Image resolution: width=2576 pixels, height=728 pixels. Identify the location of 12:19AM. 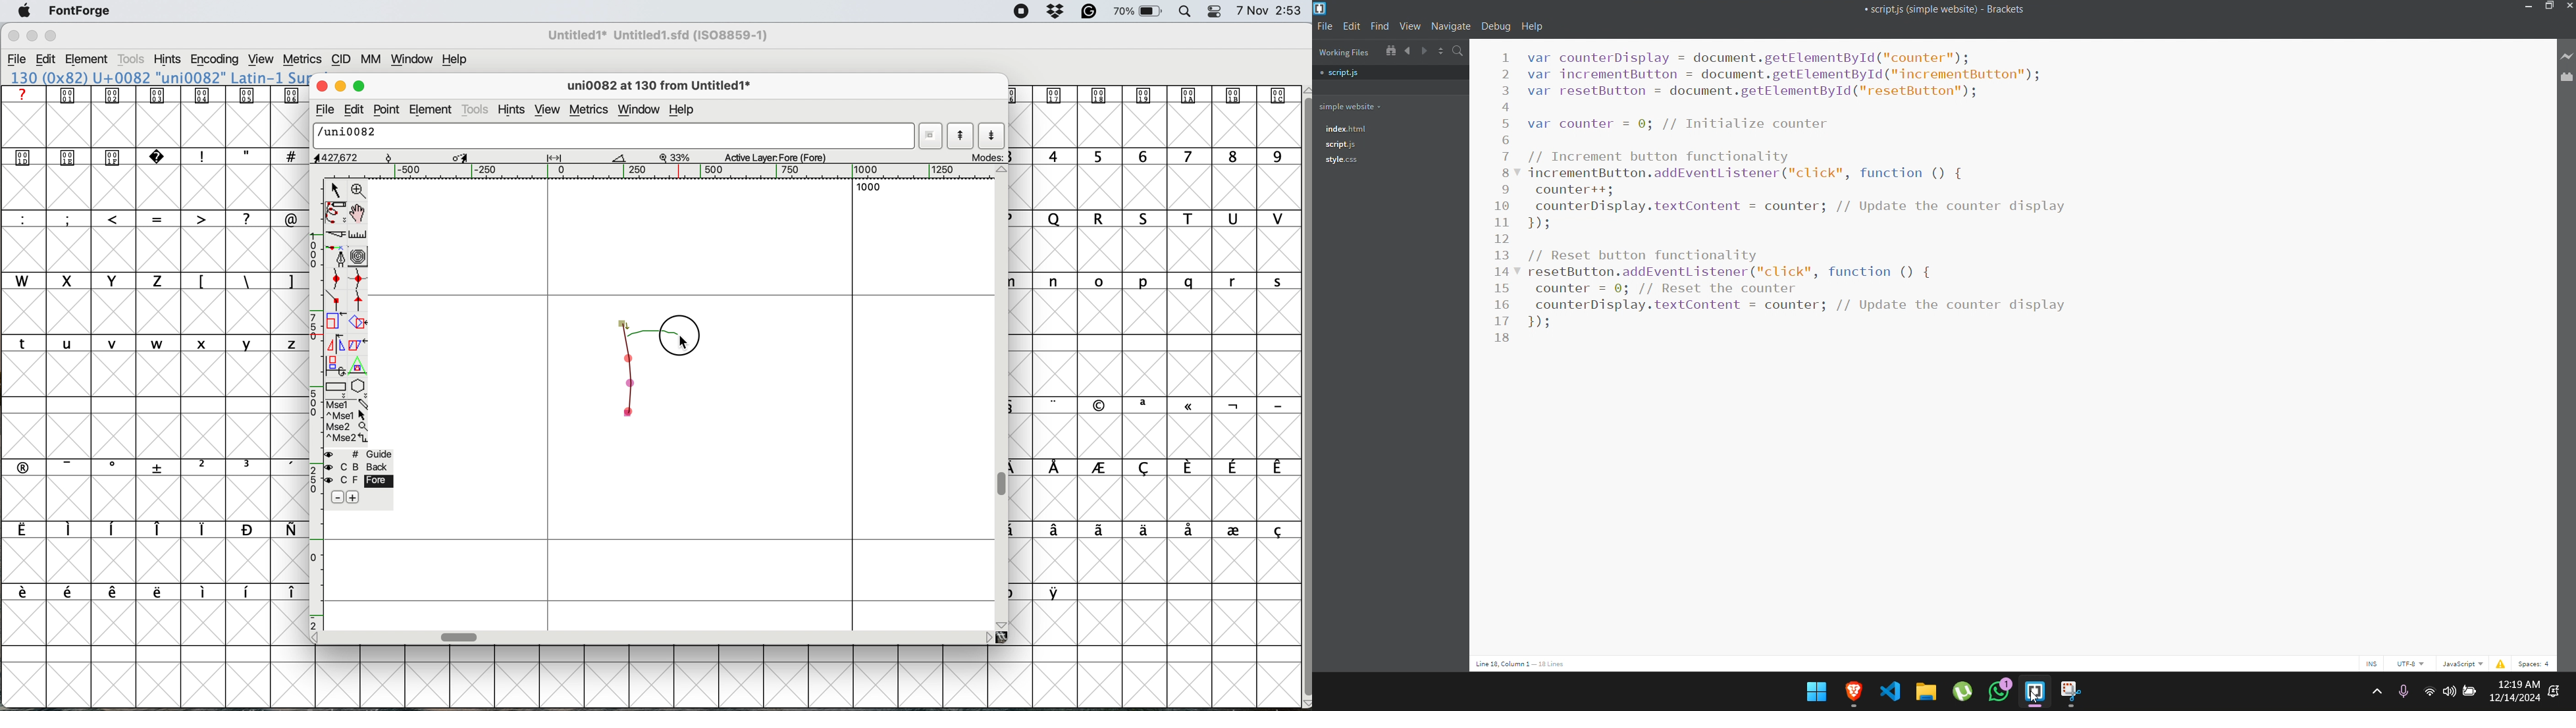
(2519, 683).